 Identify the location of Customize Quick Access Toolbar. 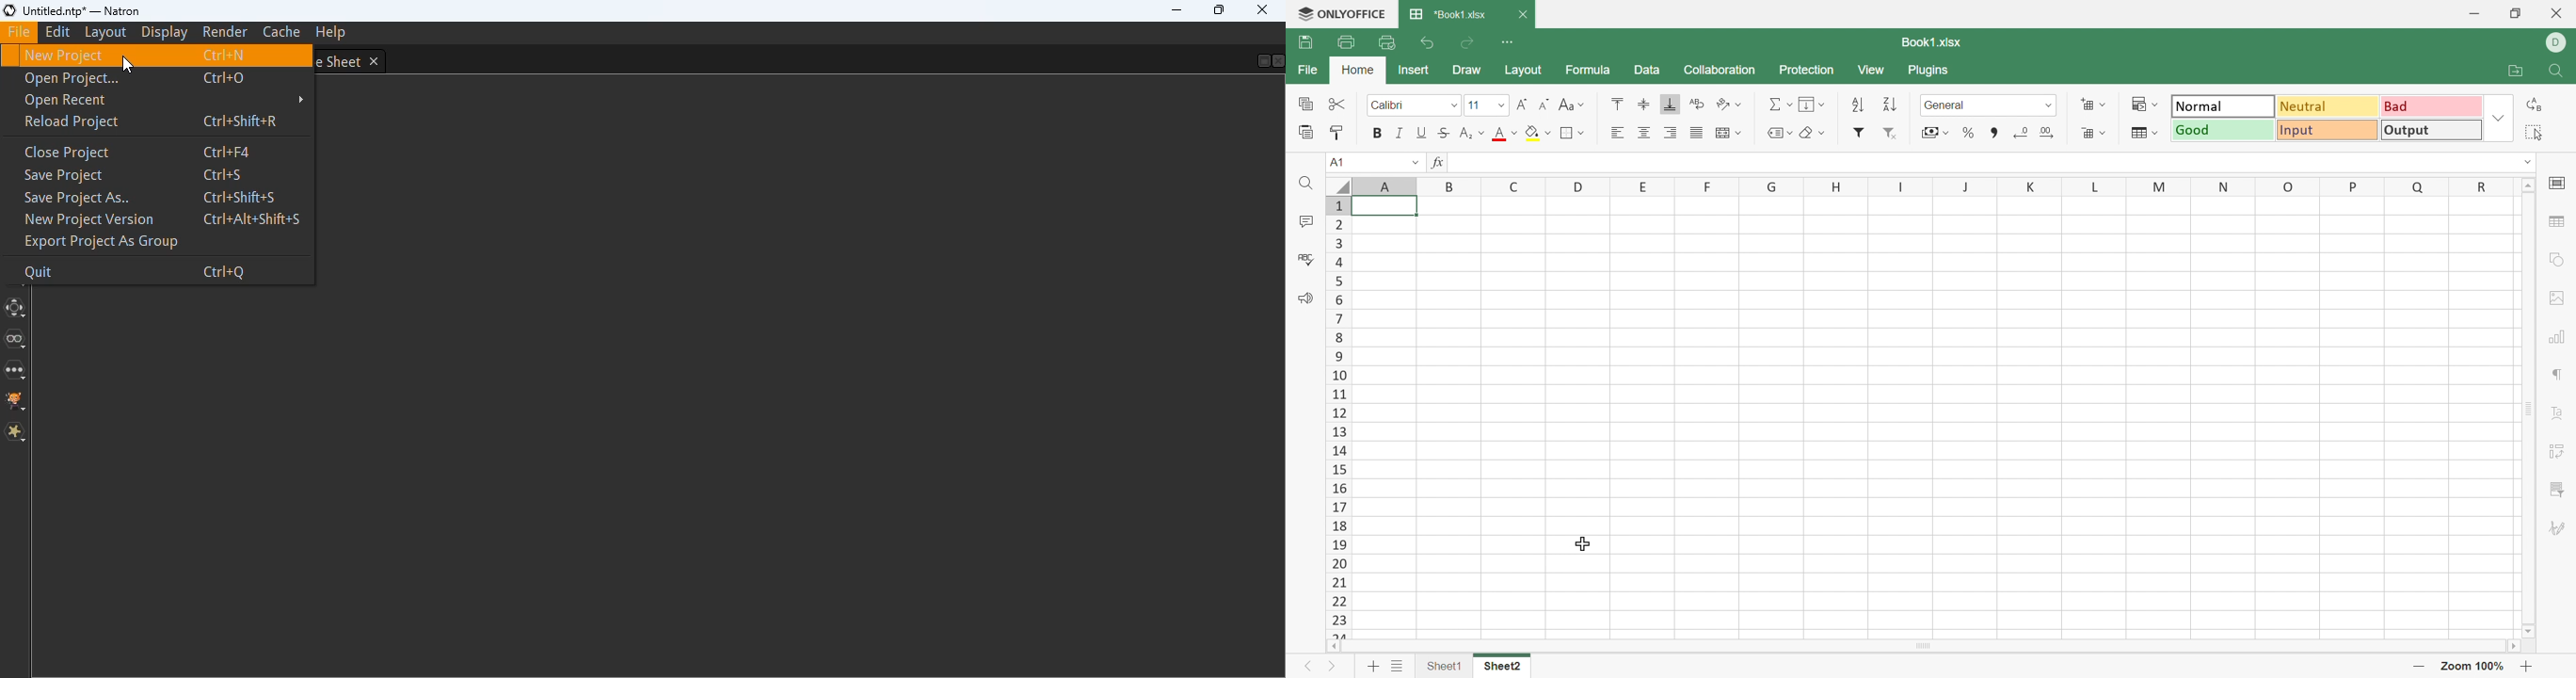
(1511, 42).